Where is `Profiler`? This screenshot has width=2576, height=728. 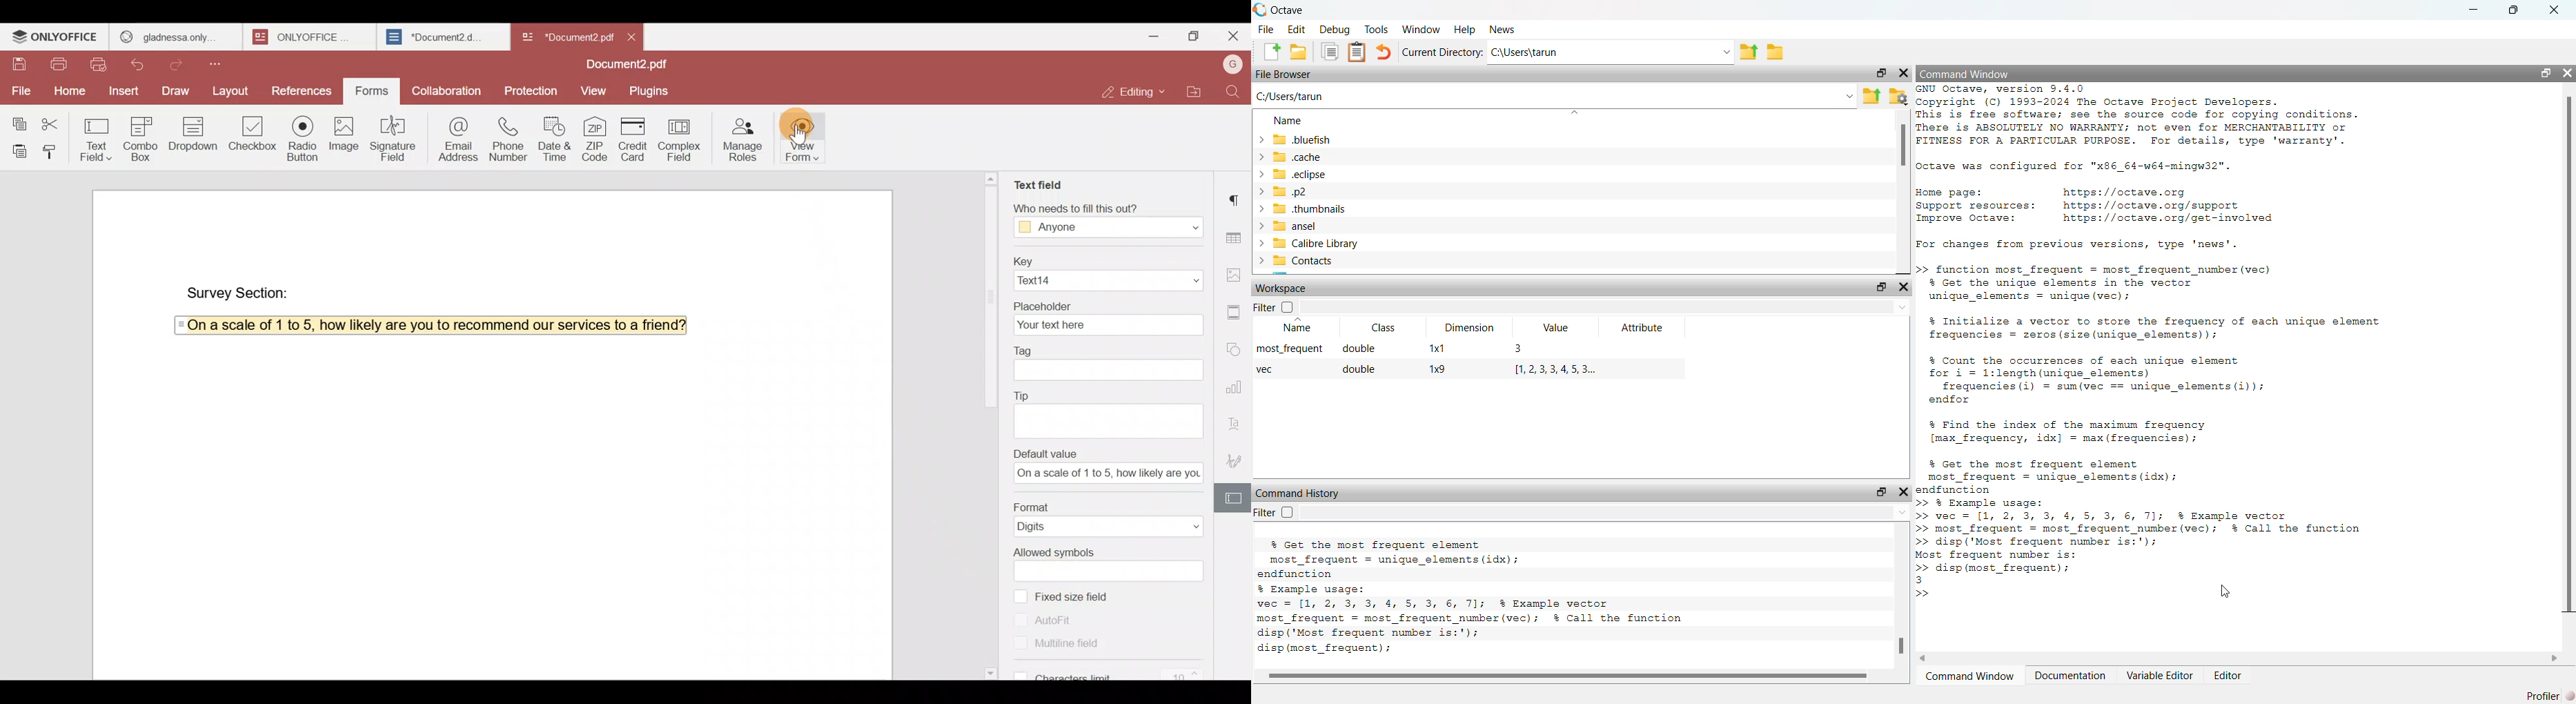 Profiler is located at coordinates (2544, 695).